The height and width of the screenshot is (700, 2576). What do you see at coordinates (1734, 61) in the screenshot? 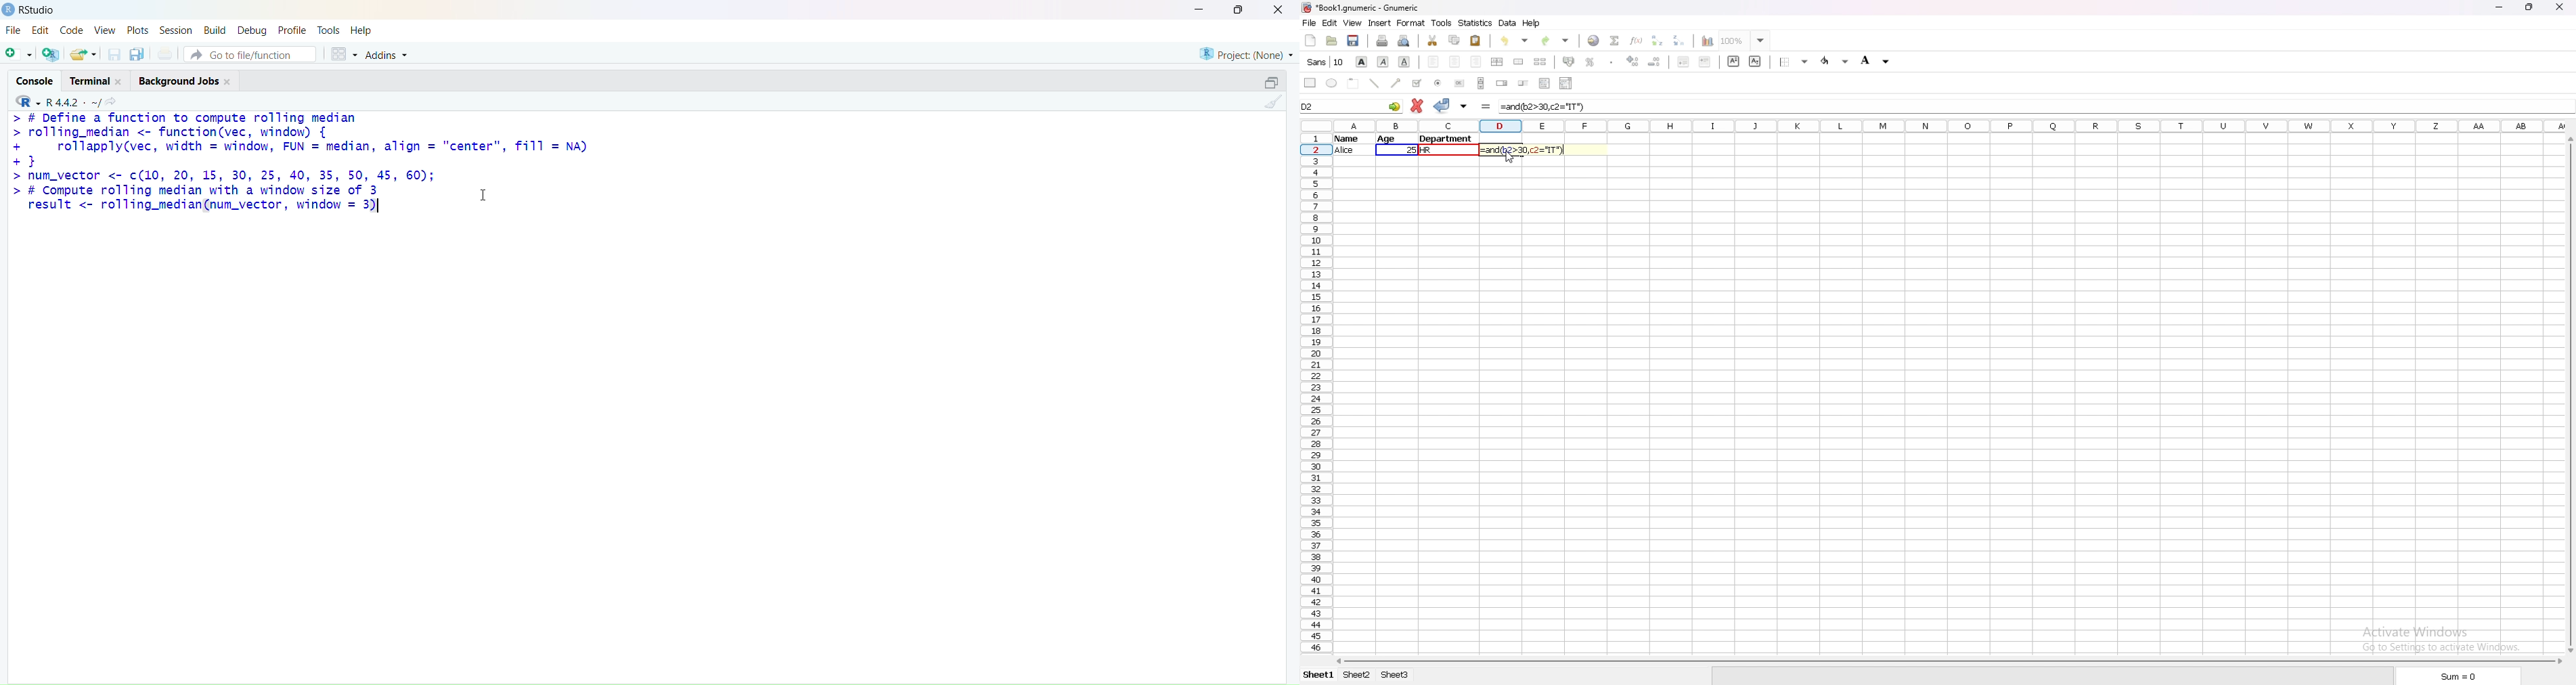
I see `superscript` at bounding box center [1734, 61].